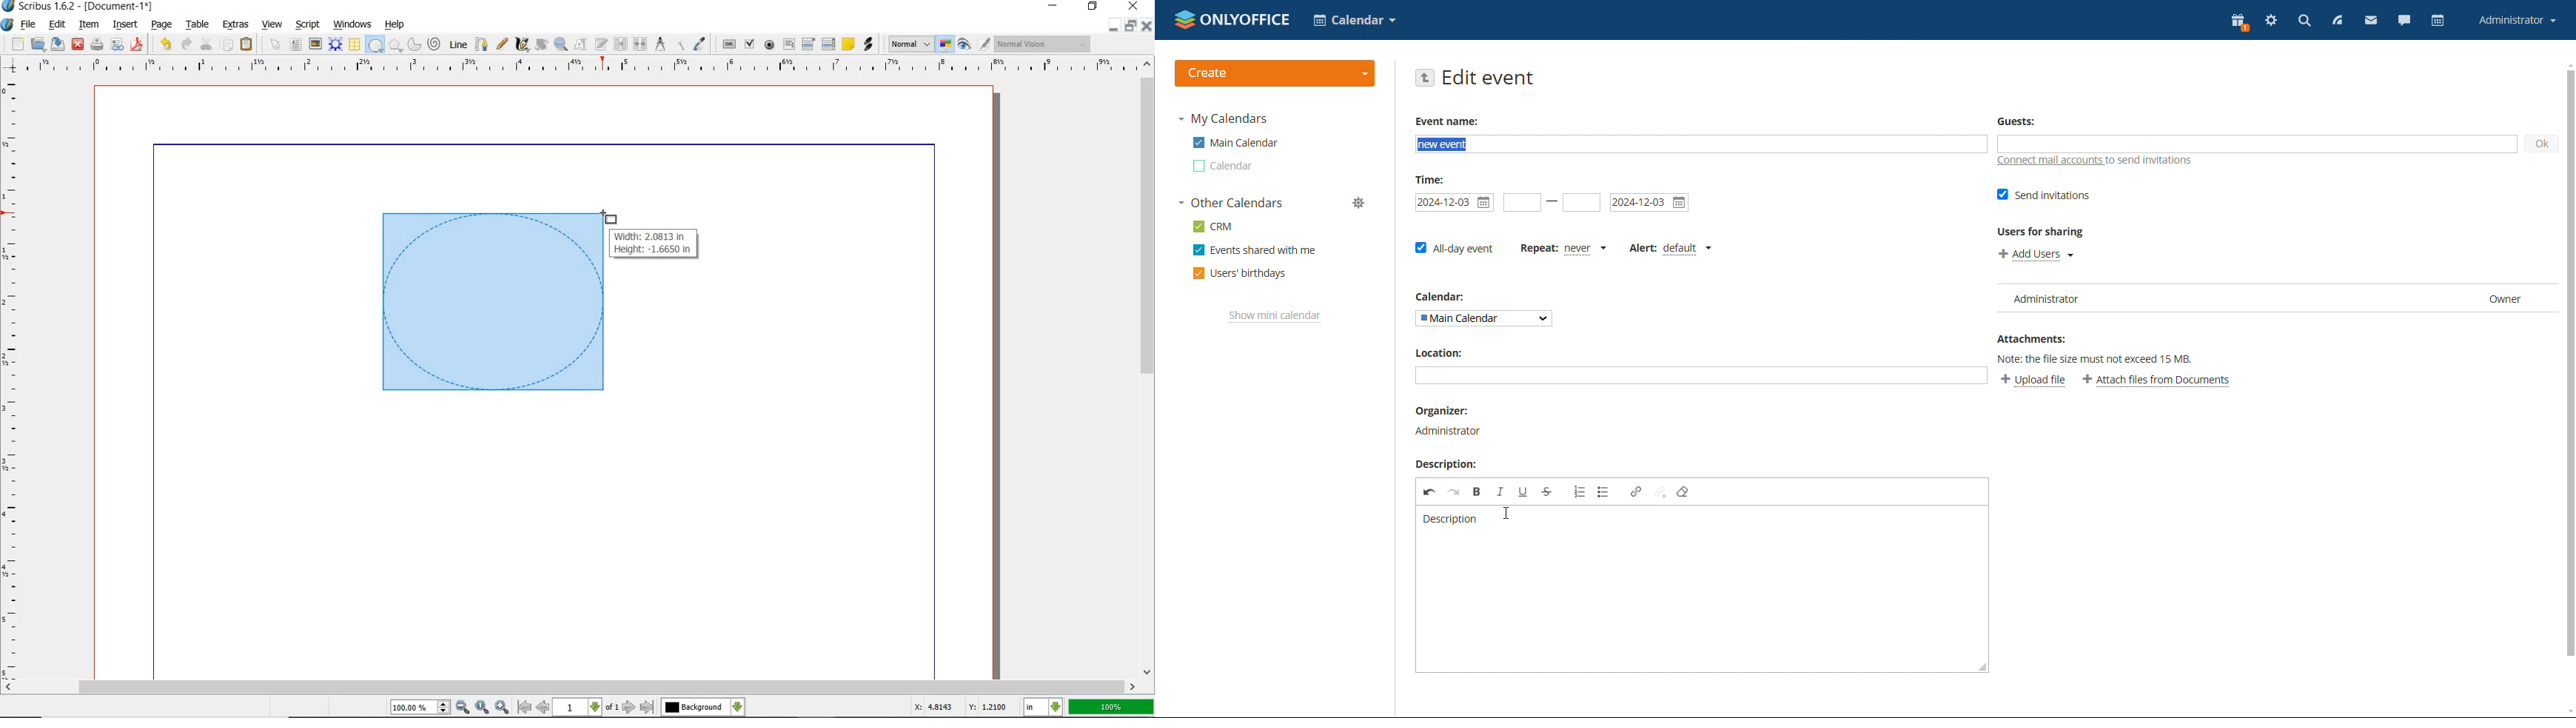 The width and height of the screenshot is (2576, 728). I want to click on COPY ITEM PROPERTIES, so click(680, 43).